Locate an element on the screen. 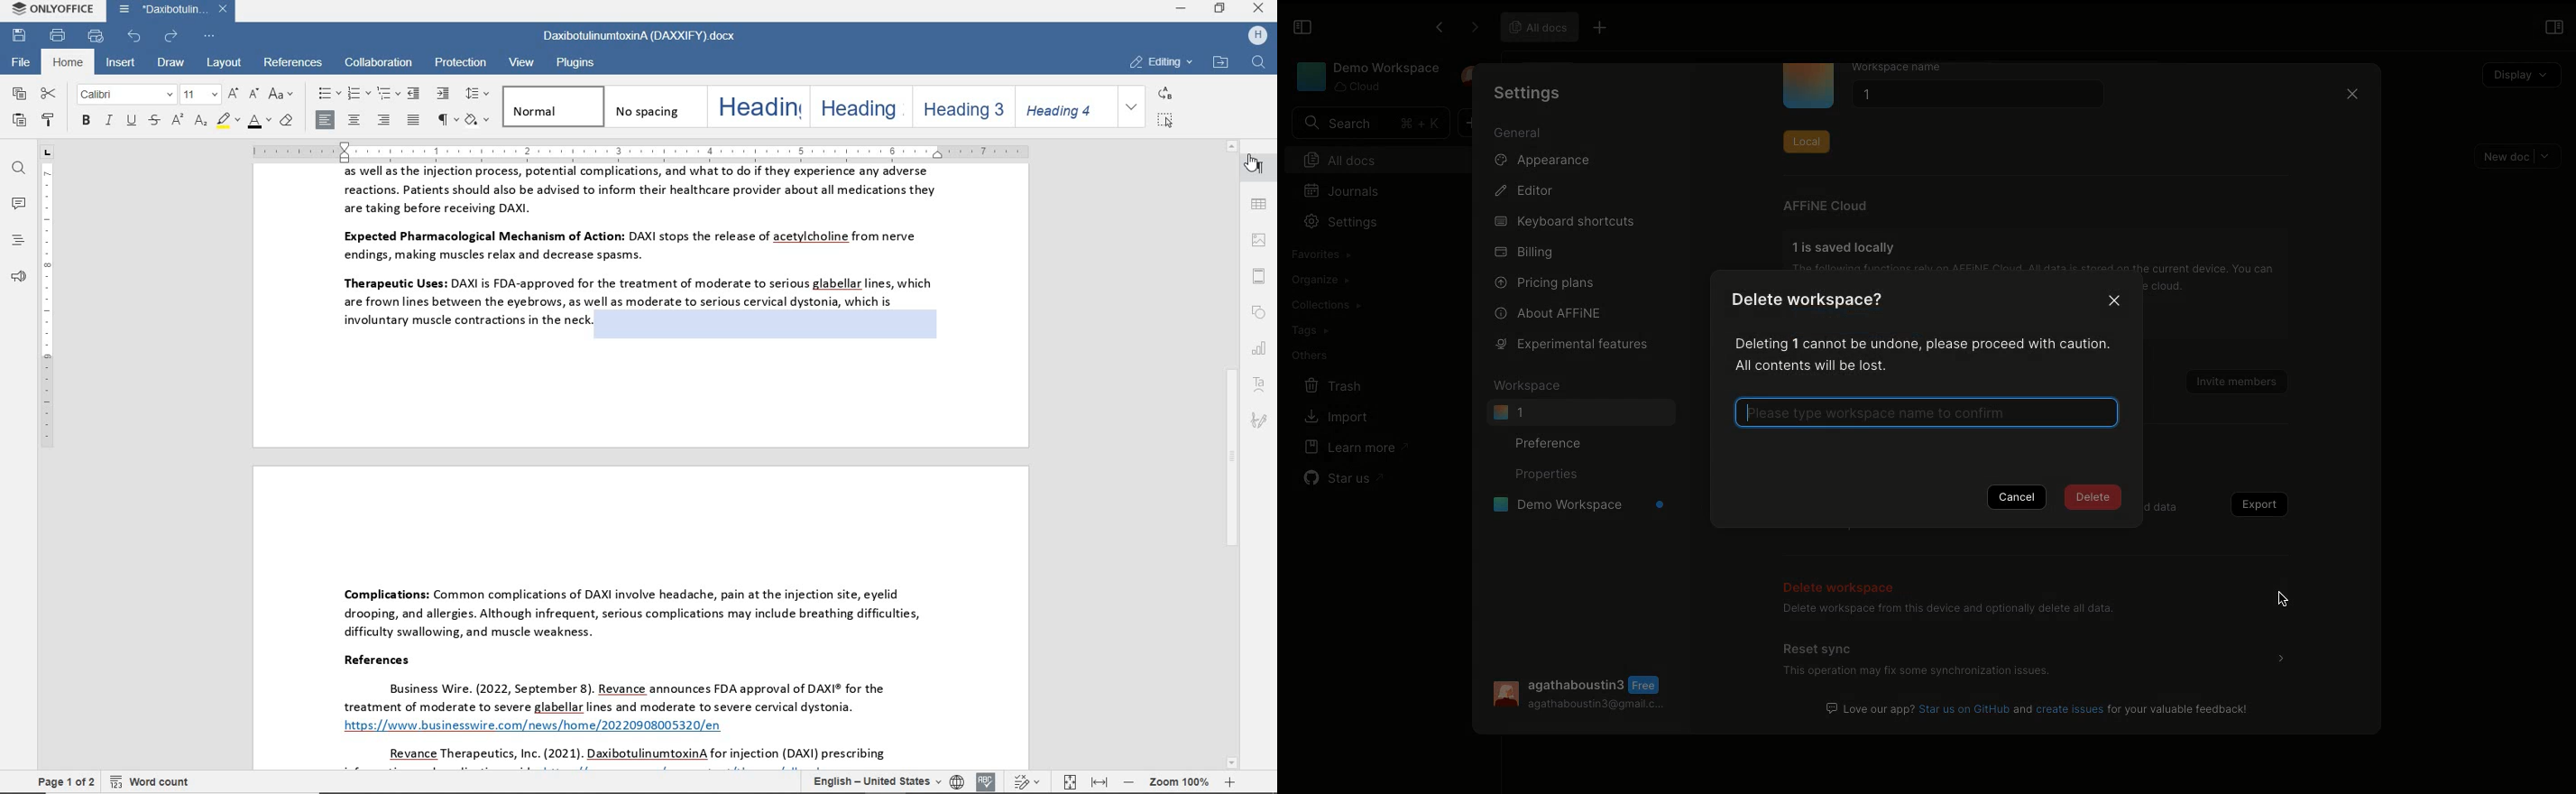 This screenshot has height=812, width=2576. document name is located at coordinates (175, 10).